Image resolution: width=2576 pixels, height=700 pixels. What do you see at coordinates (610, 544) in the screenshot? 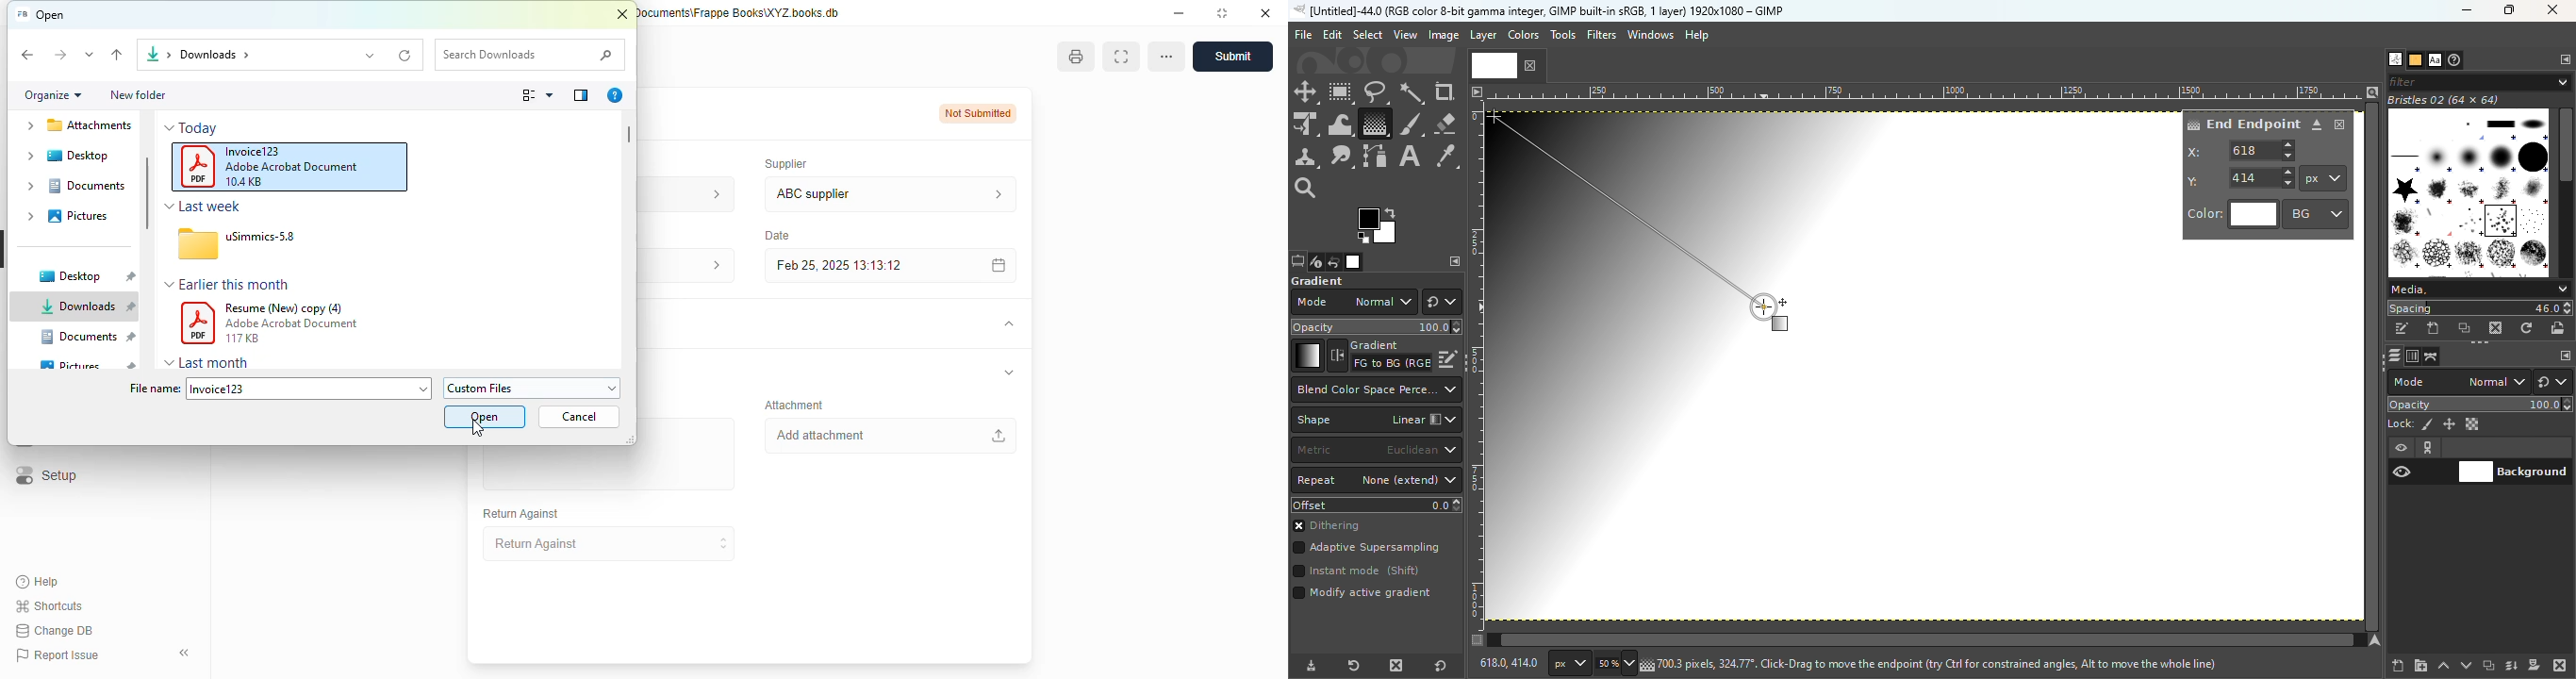
I see `return against` at bounding box center [610, 544].